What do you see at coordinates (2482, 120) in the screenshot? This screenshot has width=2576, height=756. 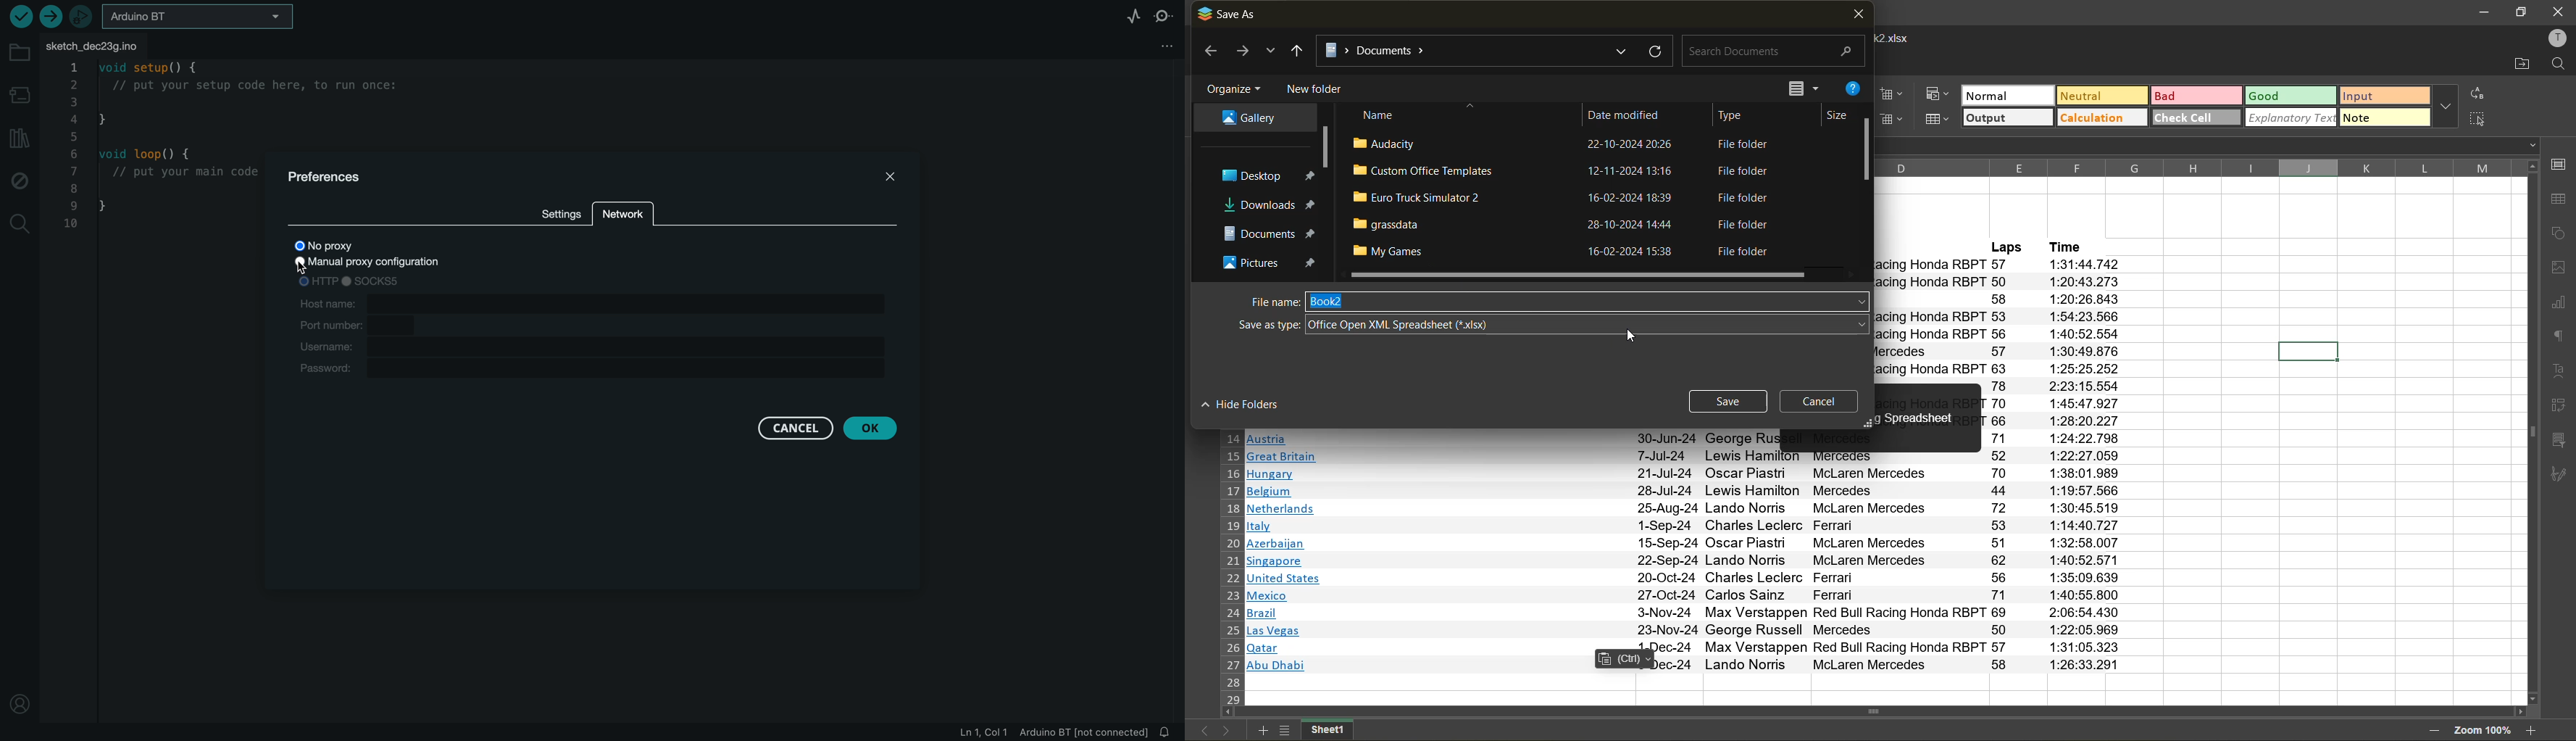 I see `select all` at bounding box center [2482, 120].